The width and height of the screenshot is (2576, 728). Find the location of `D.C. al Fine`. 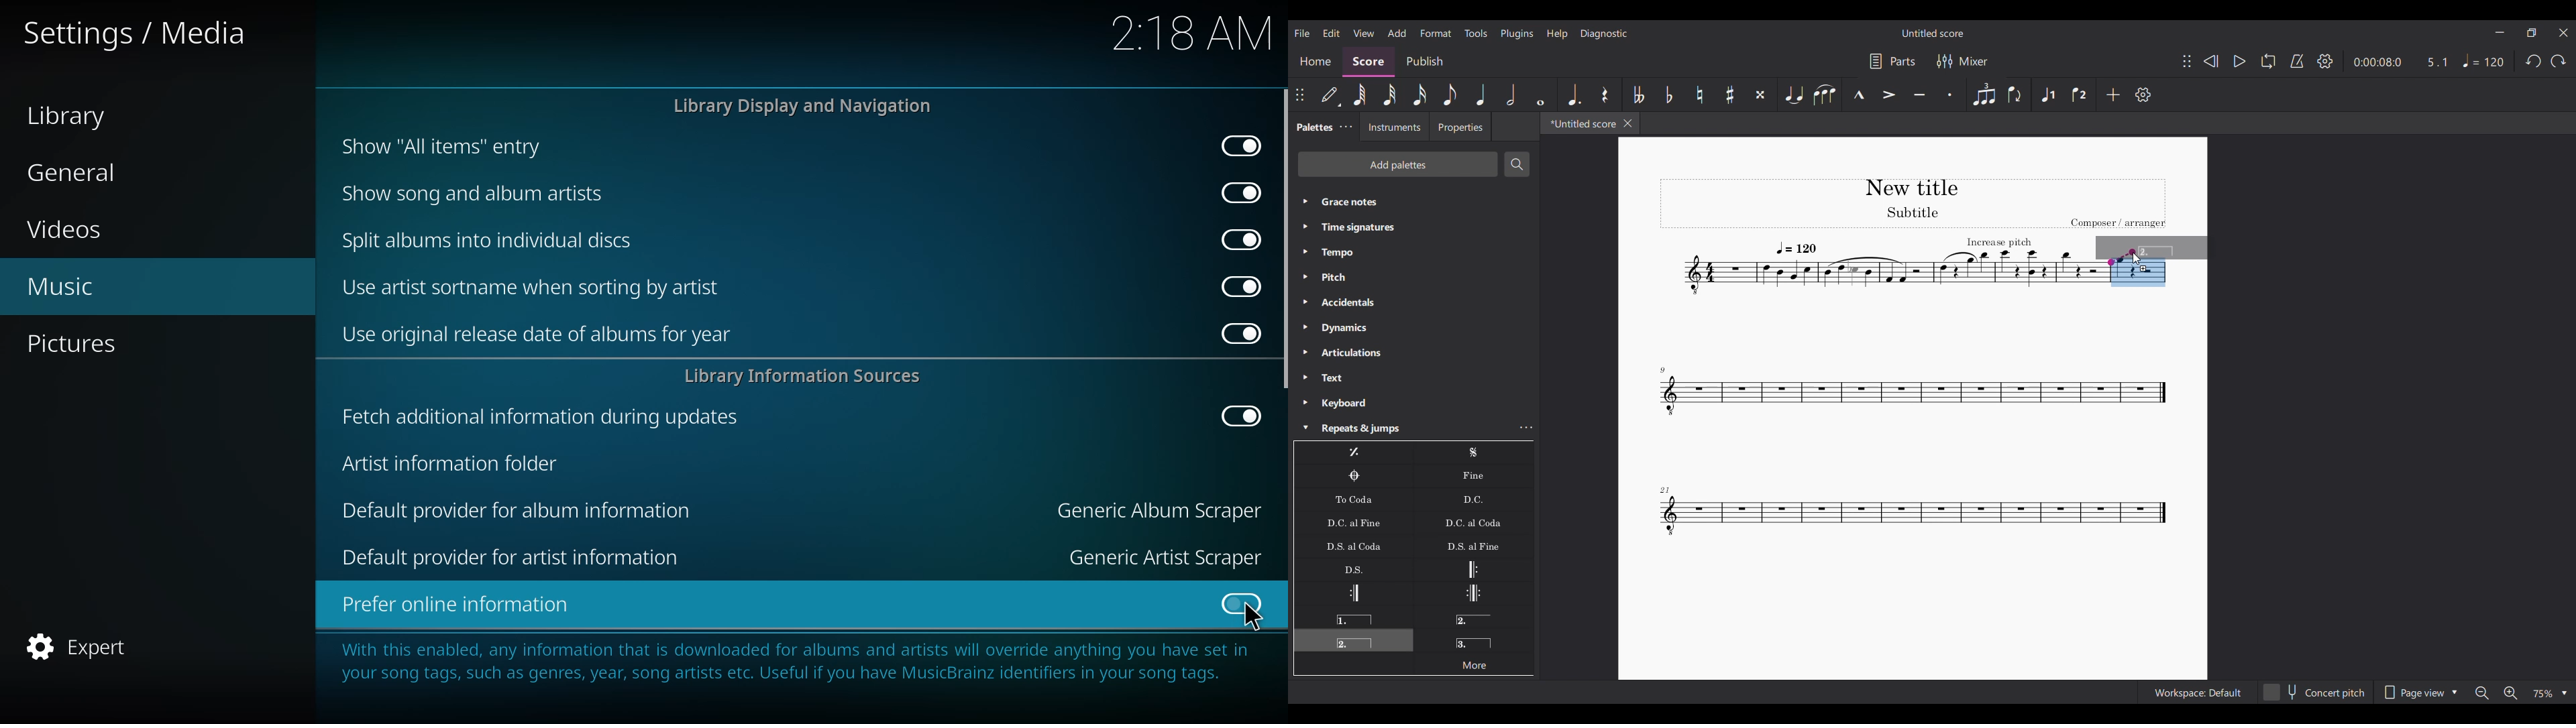

D.C. al Fine is located at coordinates (1354, 522).